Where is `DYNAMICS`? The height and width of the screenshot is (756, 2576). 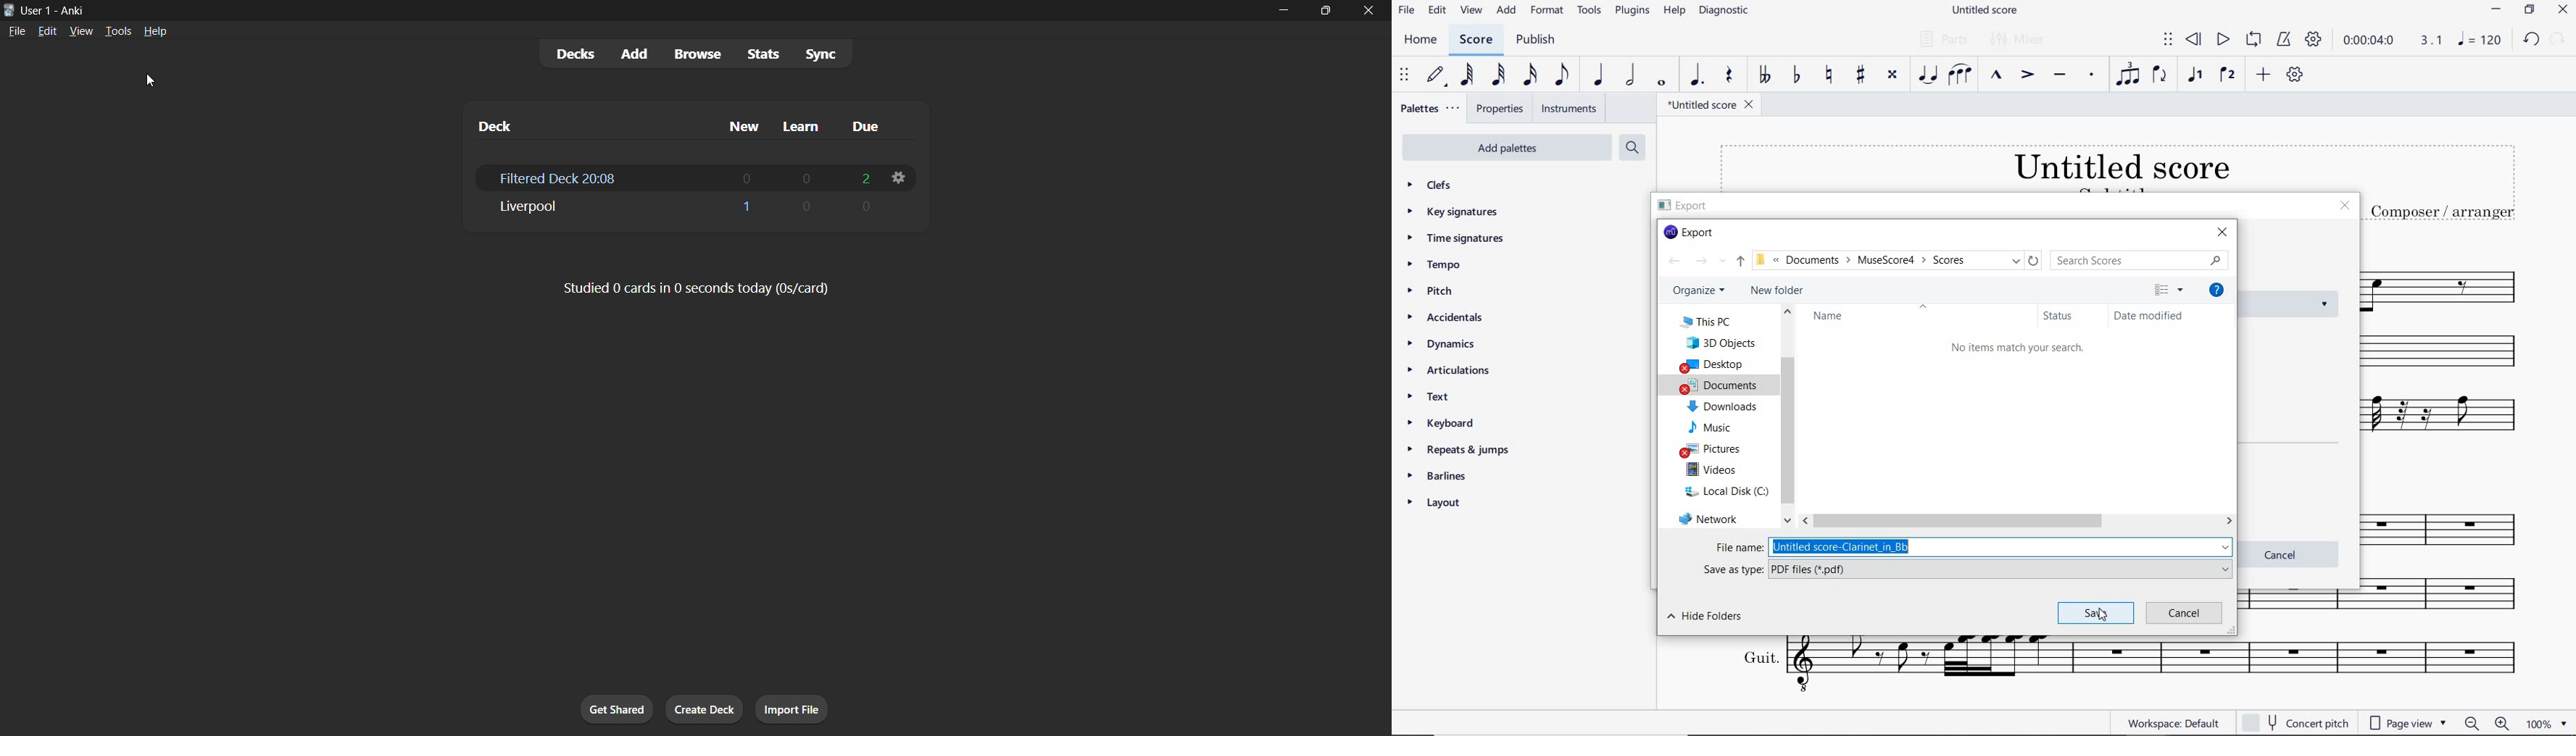 DYNAMICS is located at coordinates (1445, 346).